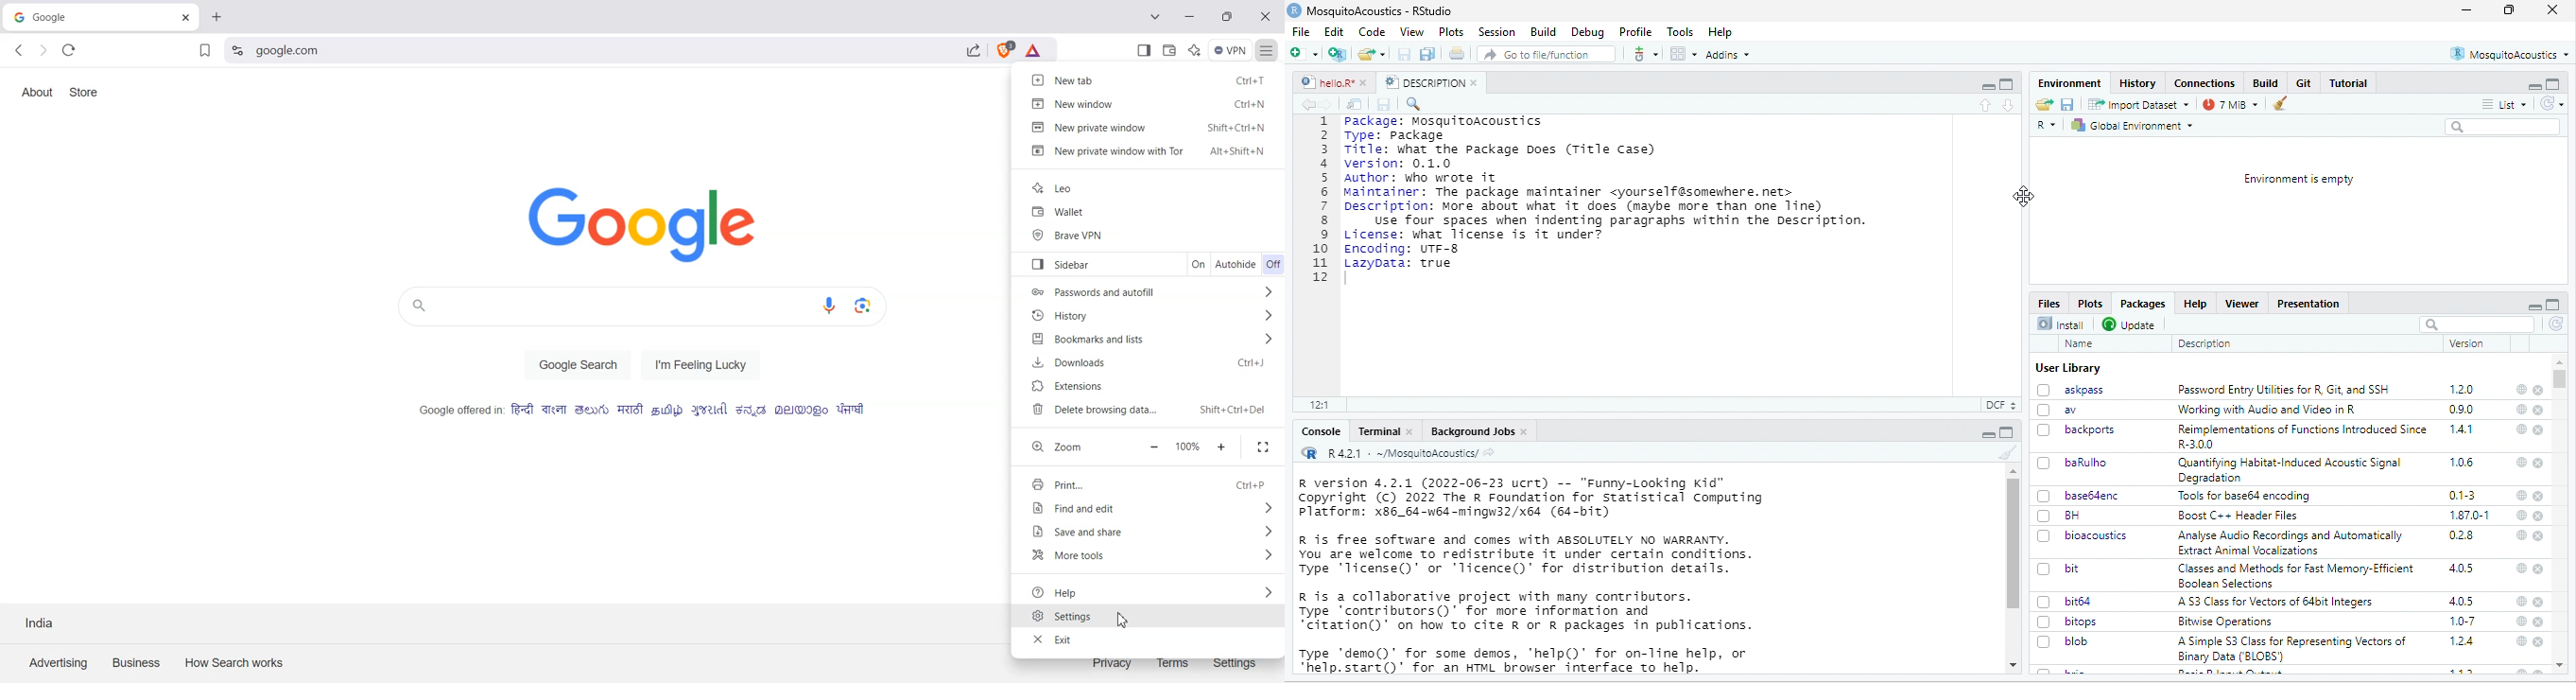  What do you see at coordinates (2291, 544) in the screenshot?
I see `Analyse Audio Recordings and Automatically Extract Animal Vocalizations` at bounding box center [2291, 544].